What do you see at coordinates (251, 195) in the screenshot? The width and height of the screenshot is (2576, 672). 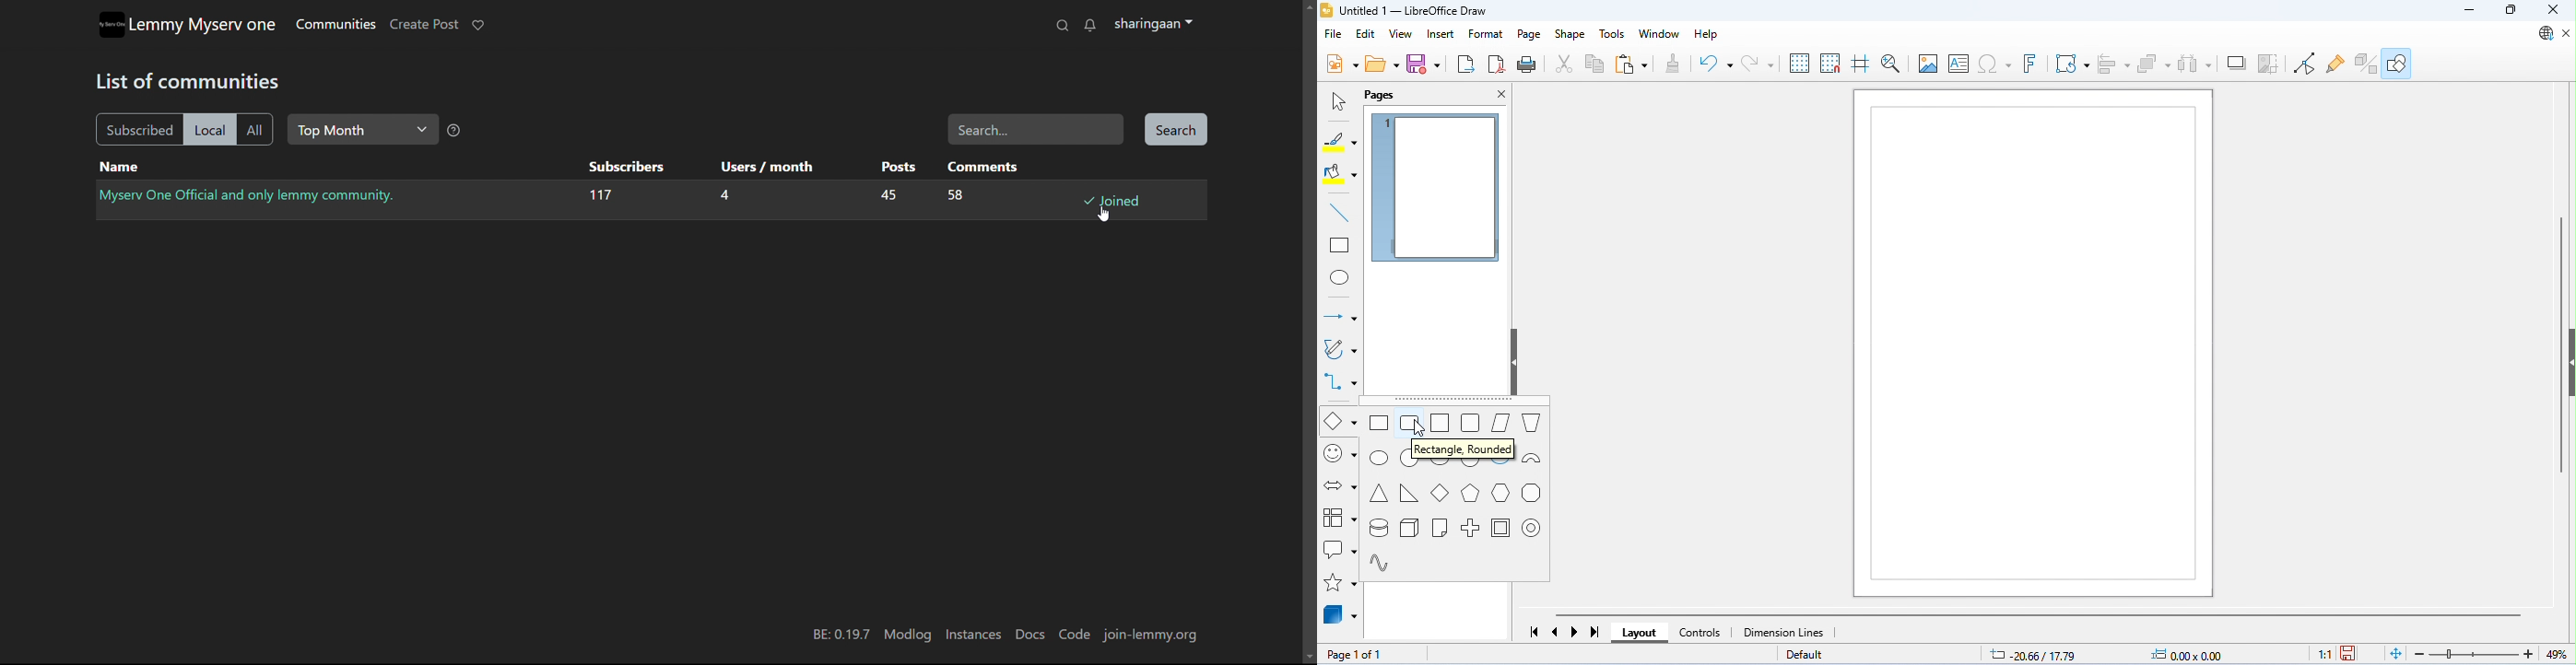 I see `Myserv One Official and only lemmy community.` at bounding box center [251, 195].